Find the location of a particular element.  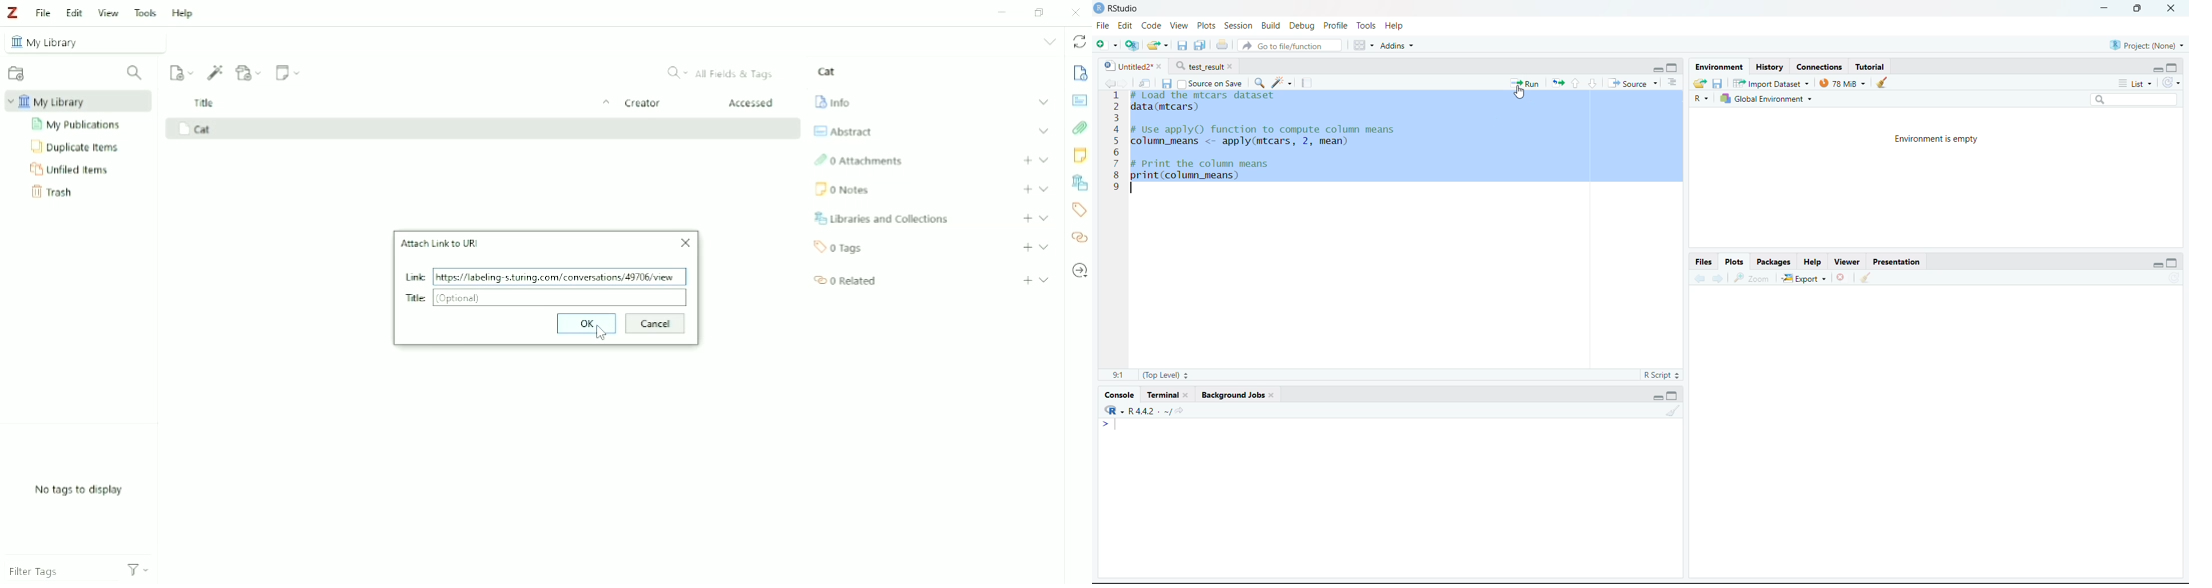

Close is located at coordinates (2168, 10).